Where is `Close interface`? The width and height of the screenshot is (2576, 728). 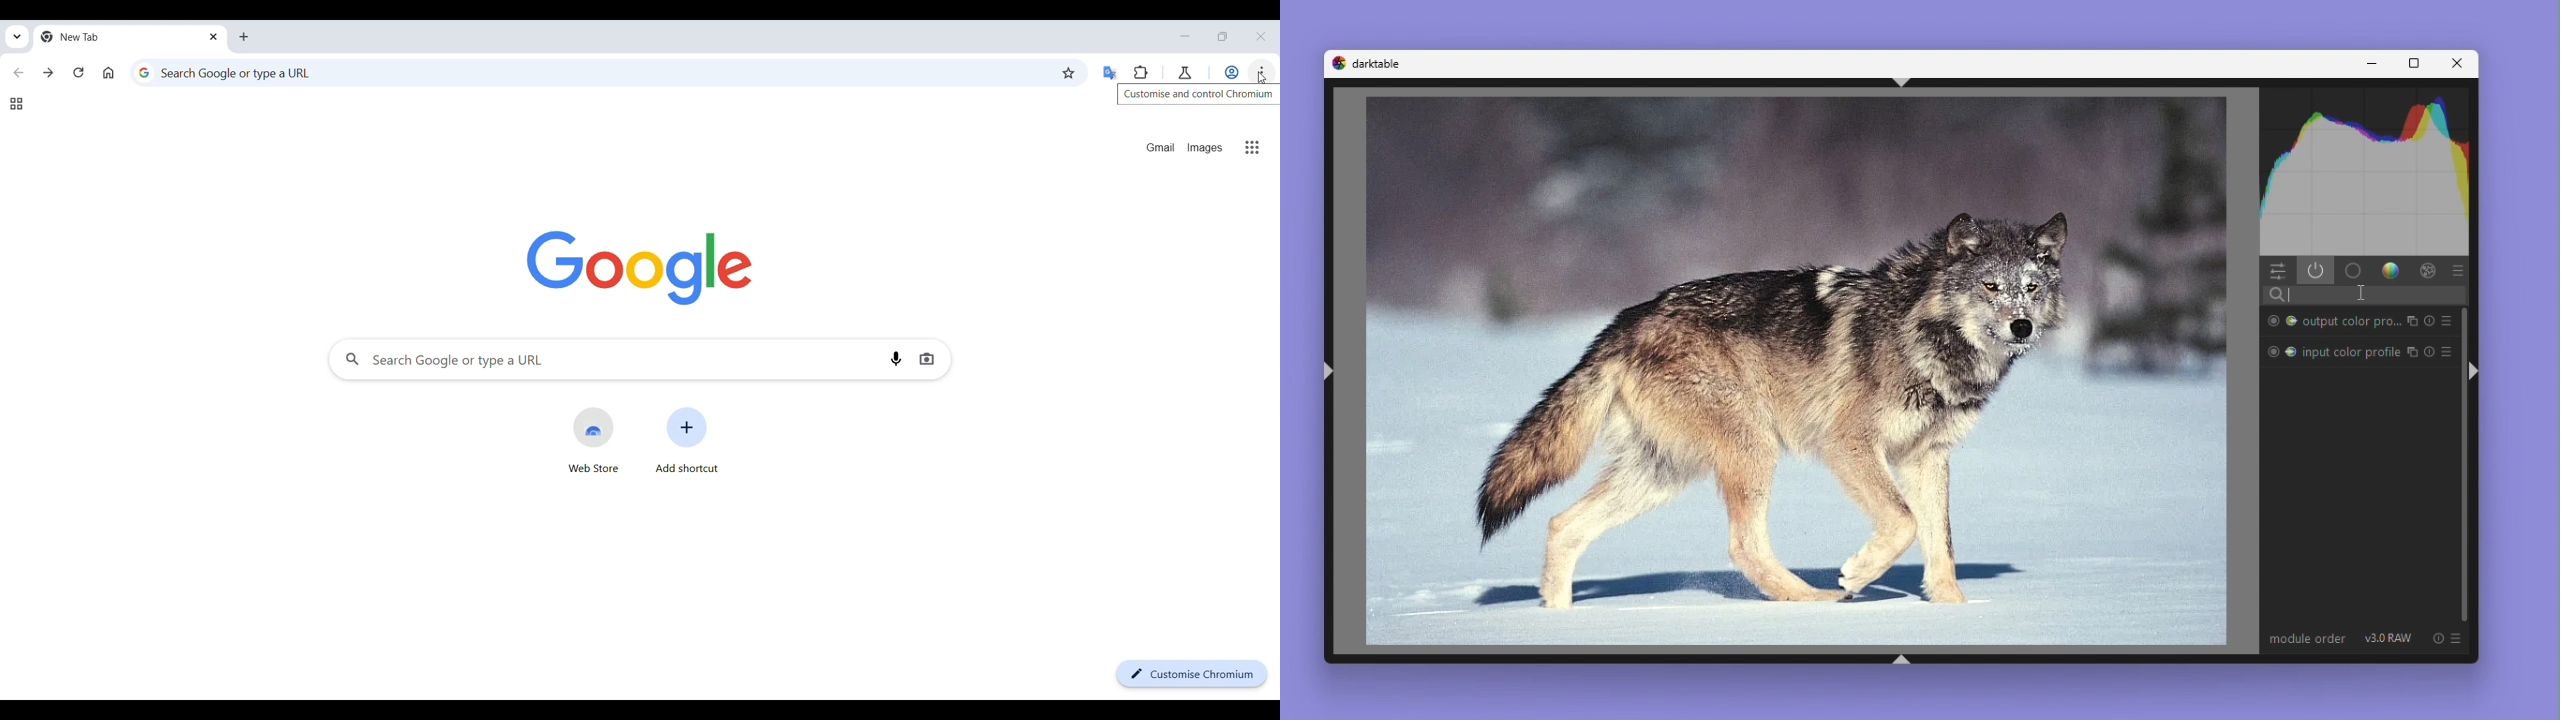 Close interface is located at coordinates (1261, 36).